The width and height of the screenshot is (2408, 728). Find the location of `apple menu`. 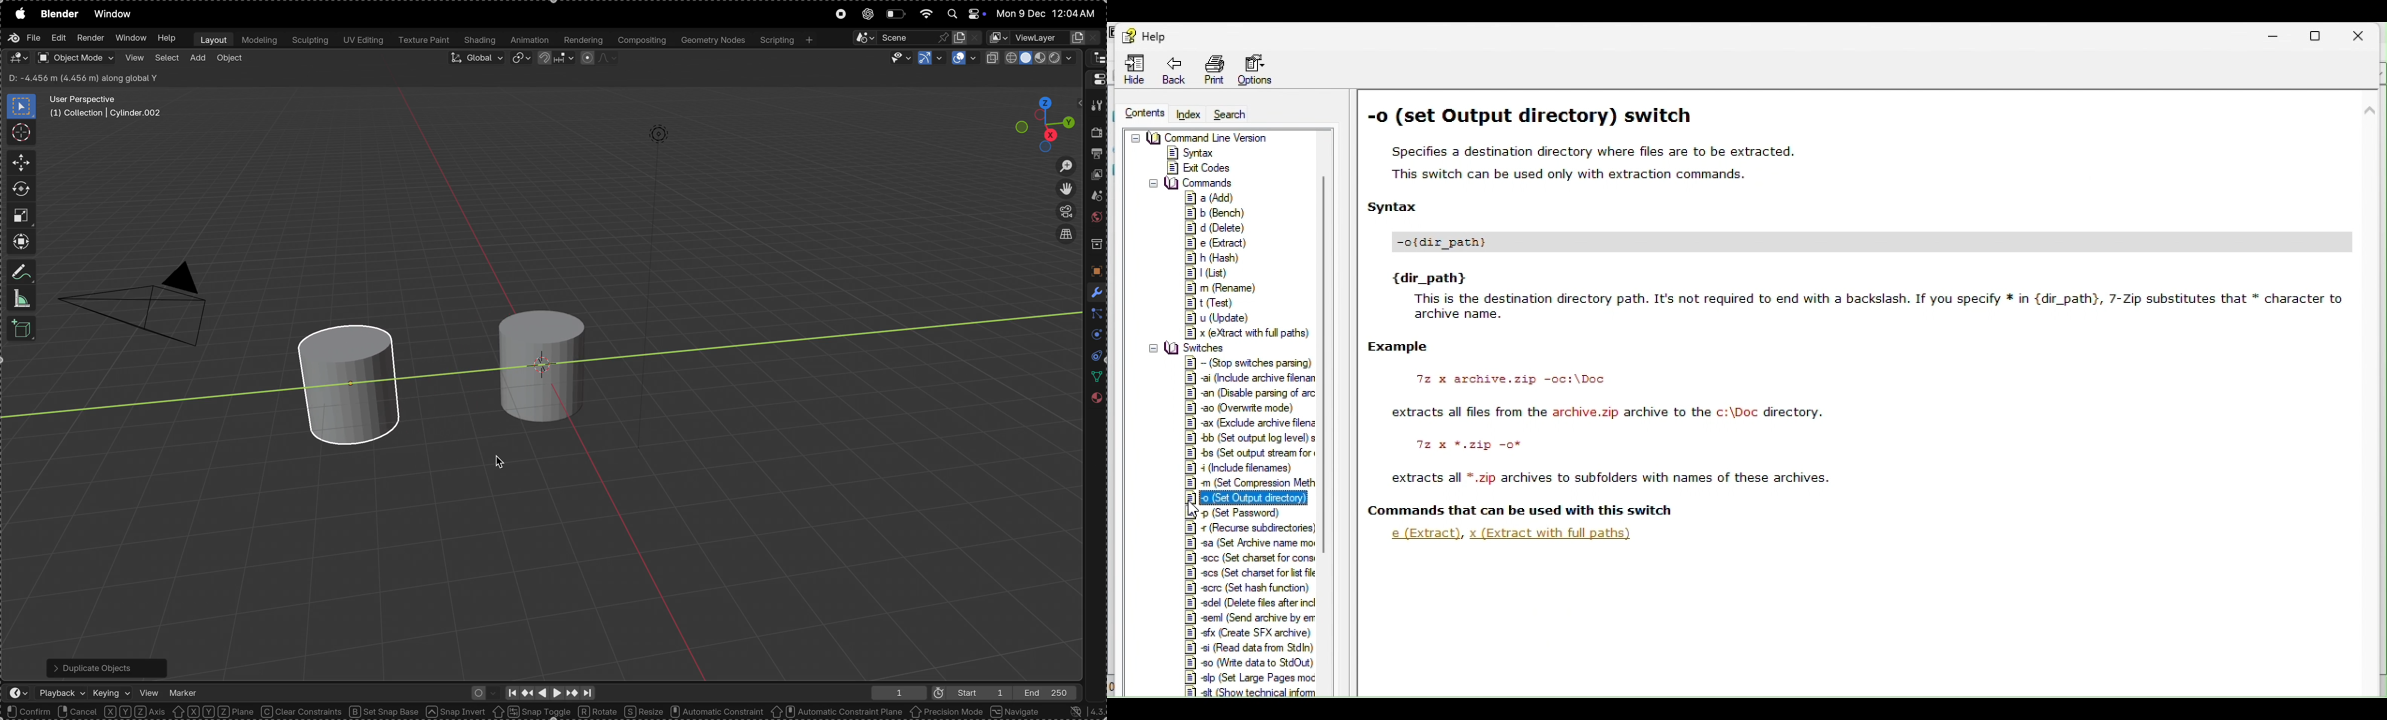

apple menu is located at coordinates (18, 14).